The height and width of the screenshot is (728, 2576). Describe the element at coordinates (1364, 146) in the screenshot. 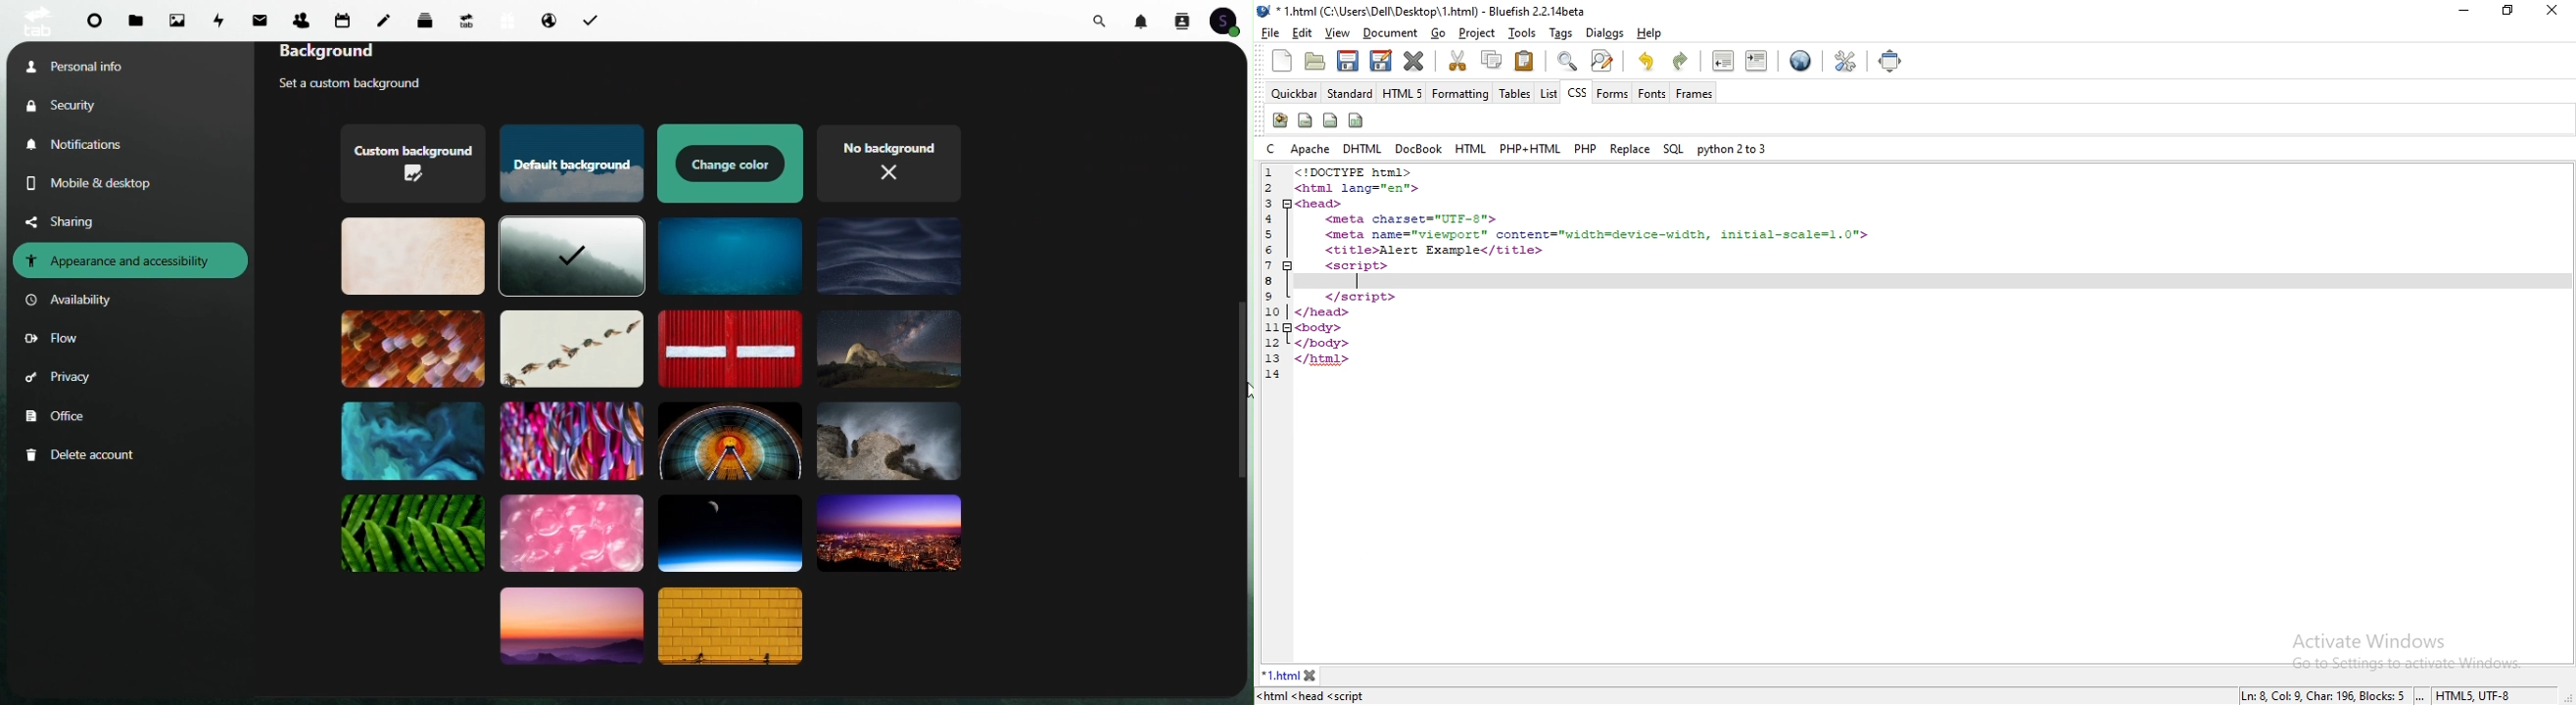

I see `dhtml` at that location.